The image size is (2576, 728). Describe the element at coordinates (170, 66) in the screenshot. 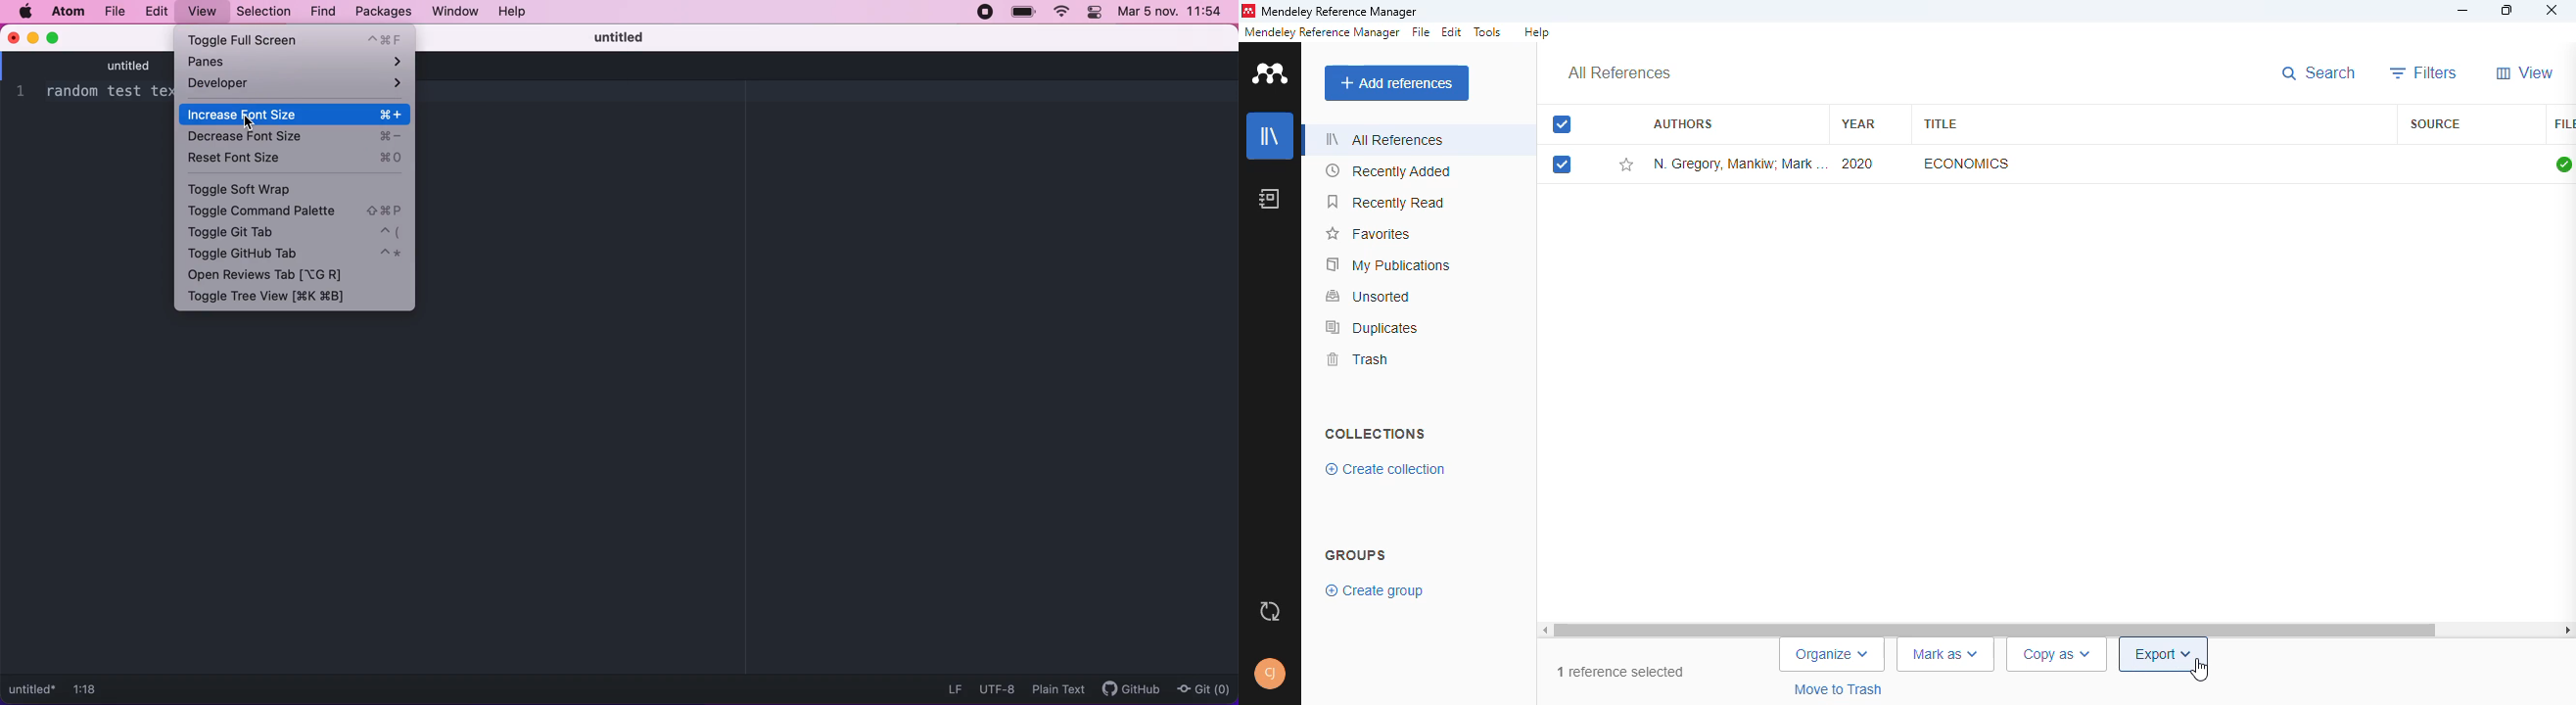

I see `untitled` at that location.